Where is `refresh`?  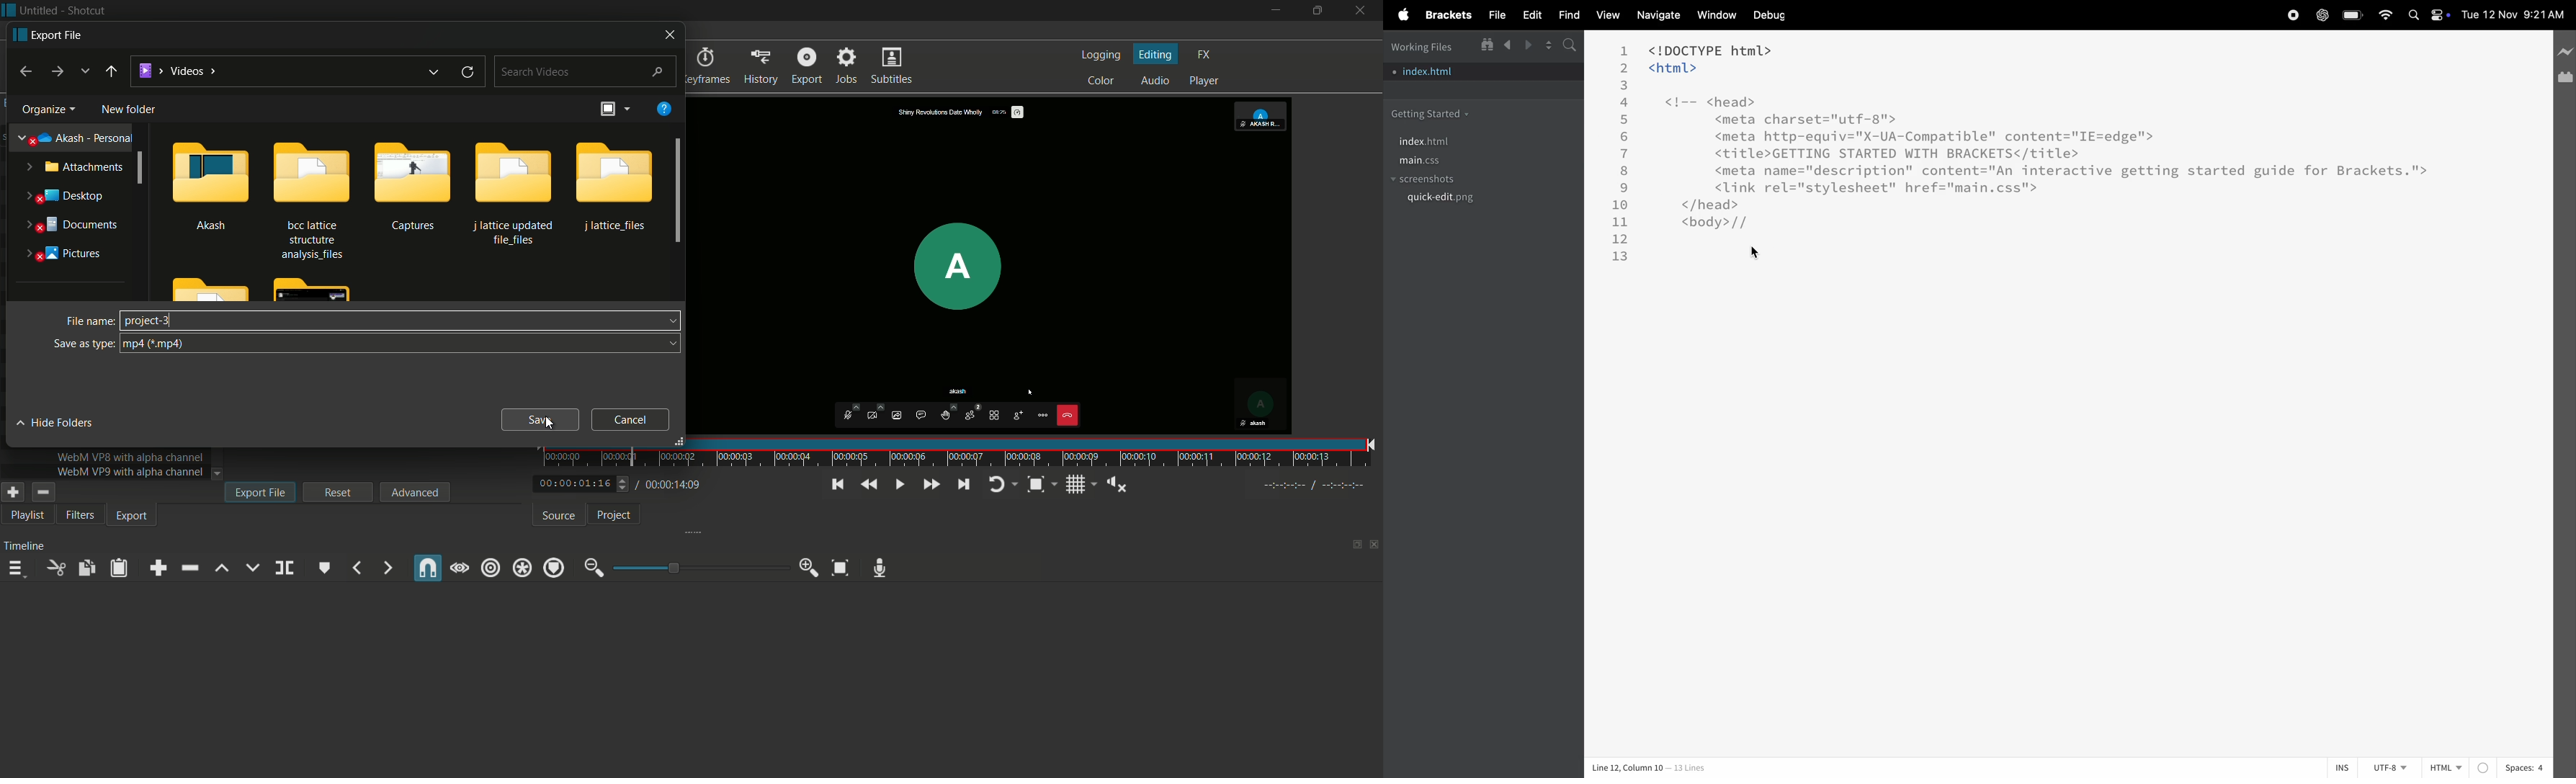
refresh is located at coordinates (468, 71).